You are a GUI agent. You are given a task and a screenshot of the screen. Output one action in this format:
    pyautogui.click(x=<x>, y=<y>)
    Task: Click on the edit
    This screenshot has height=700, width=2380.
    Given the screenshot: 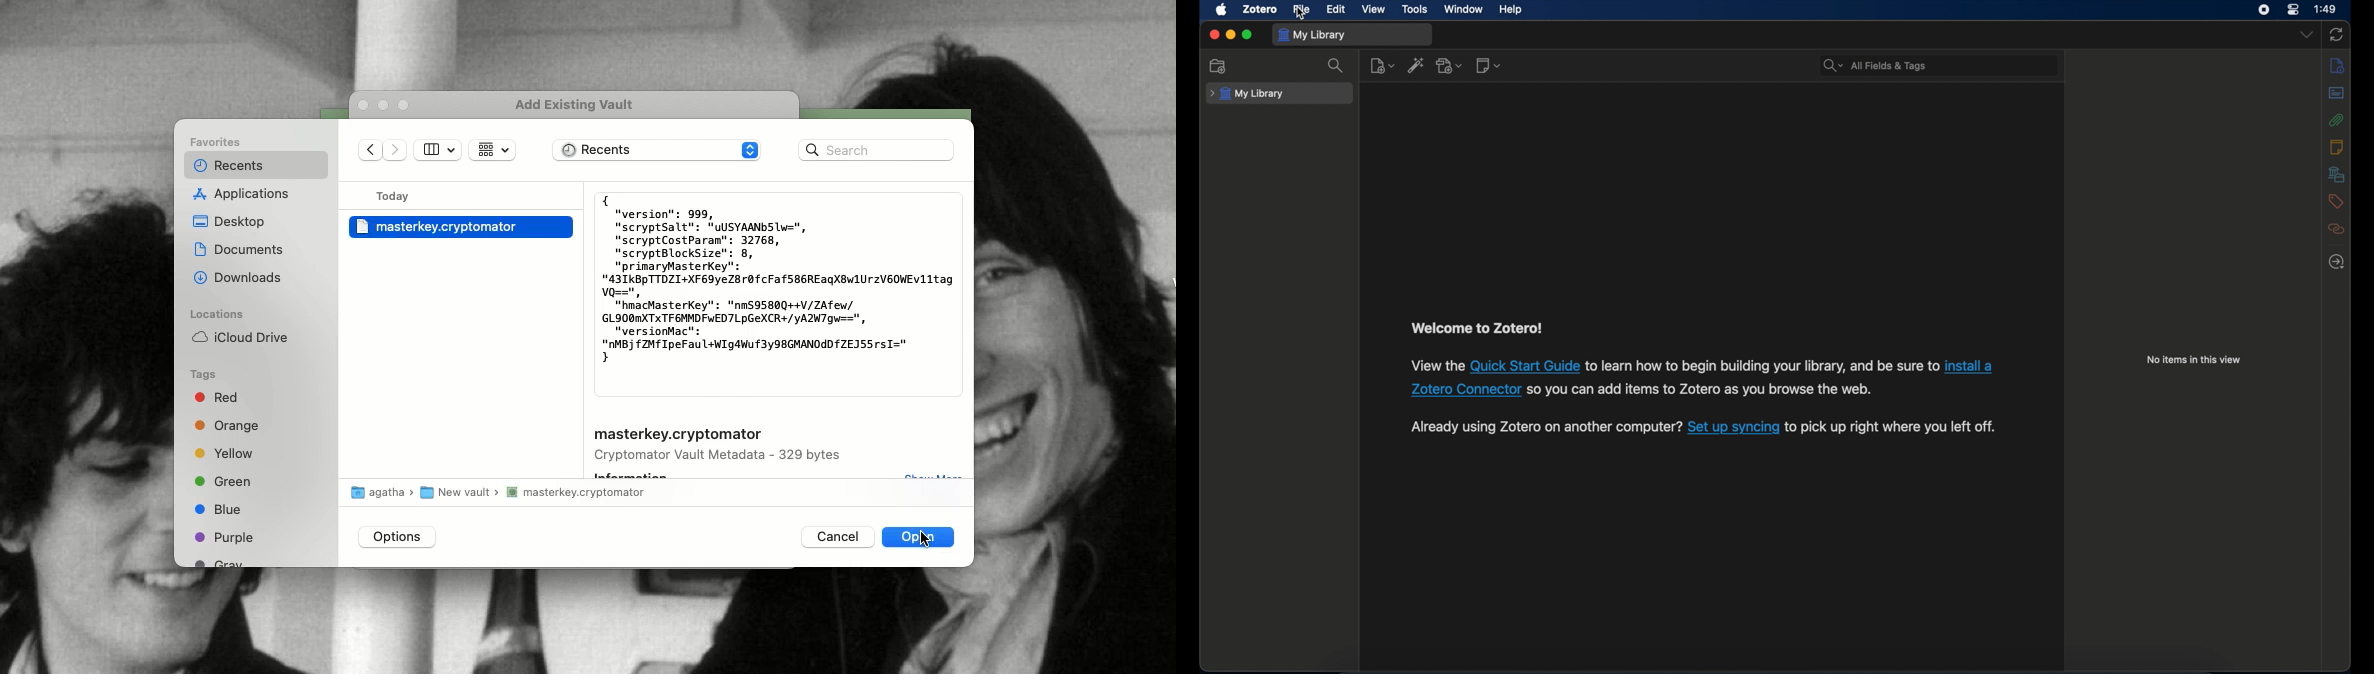 What is the action you would take?
    pyautogui.click(x=1337, y=9)
    